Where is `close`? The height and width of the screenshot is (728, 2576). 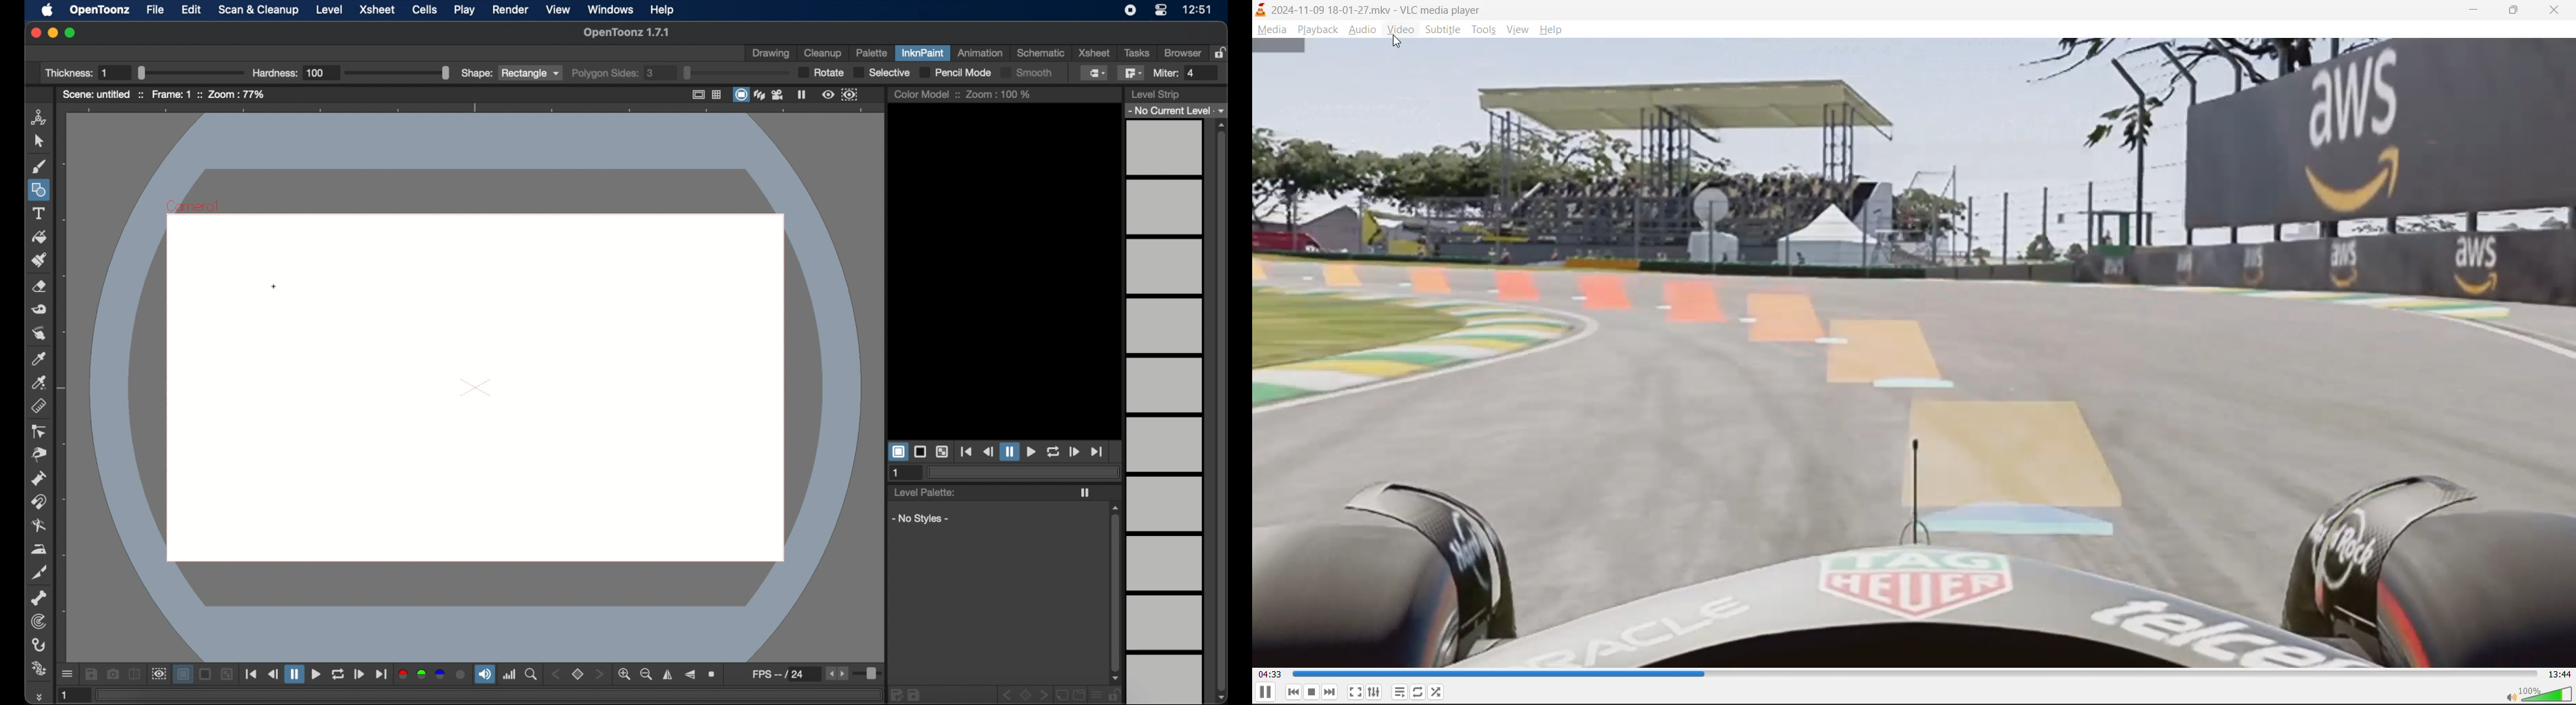
close is located at coordinates (2558, 10).